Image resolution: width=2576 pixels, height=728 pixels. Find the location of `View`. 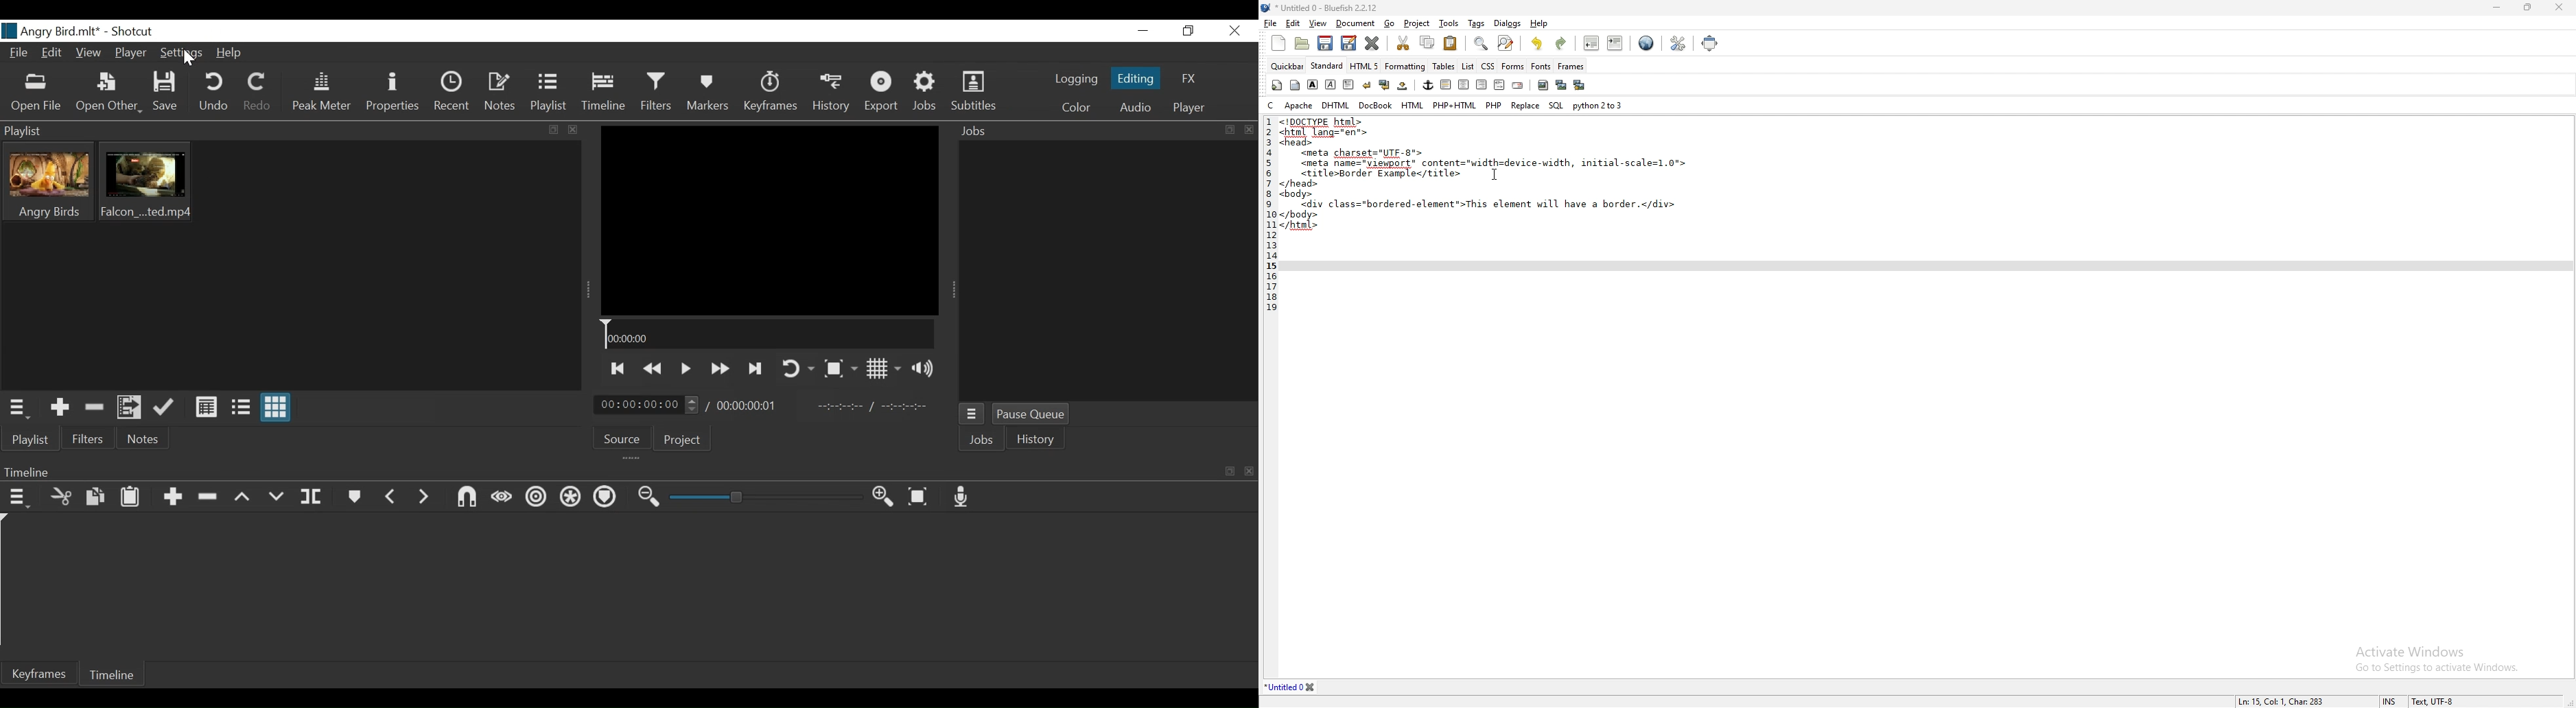

View is located at coordinates (90, 52).